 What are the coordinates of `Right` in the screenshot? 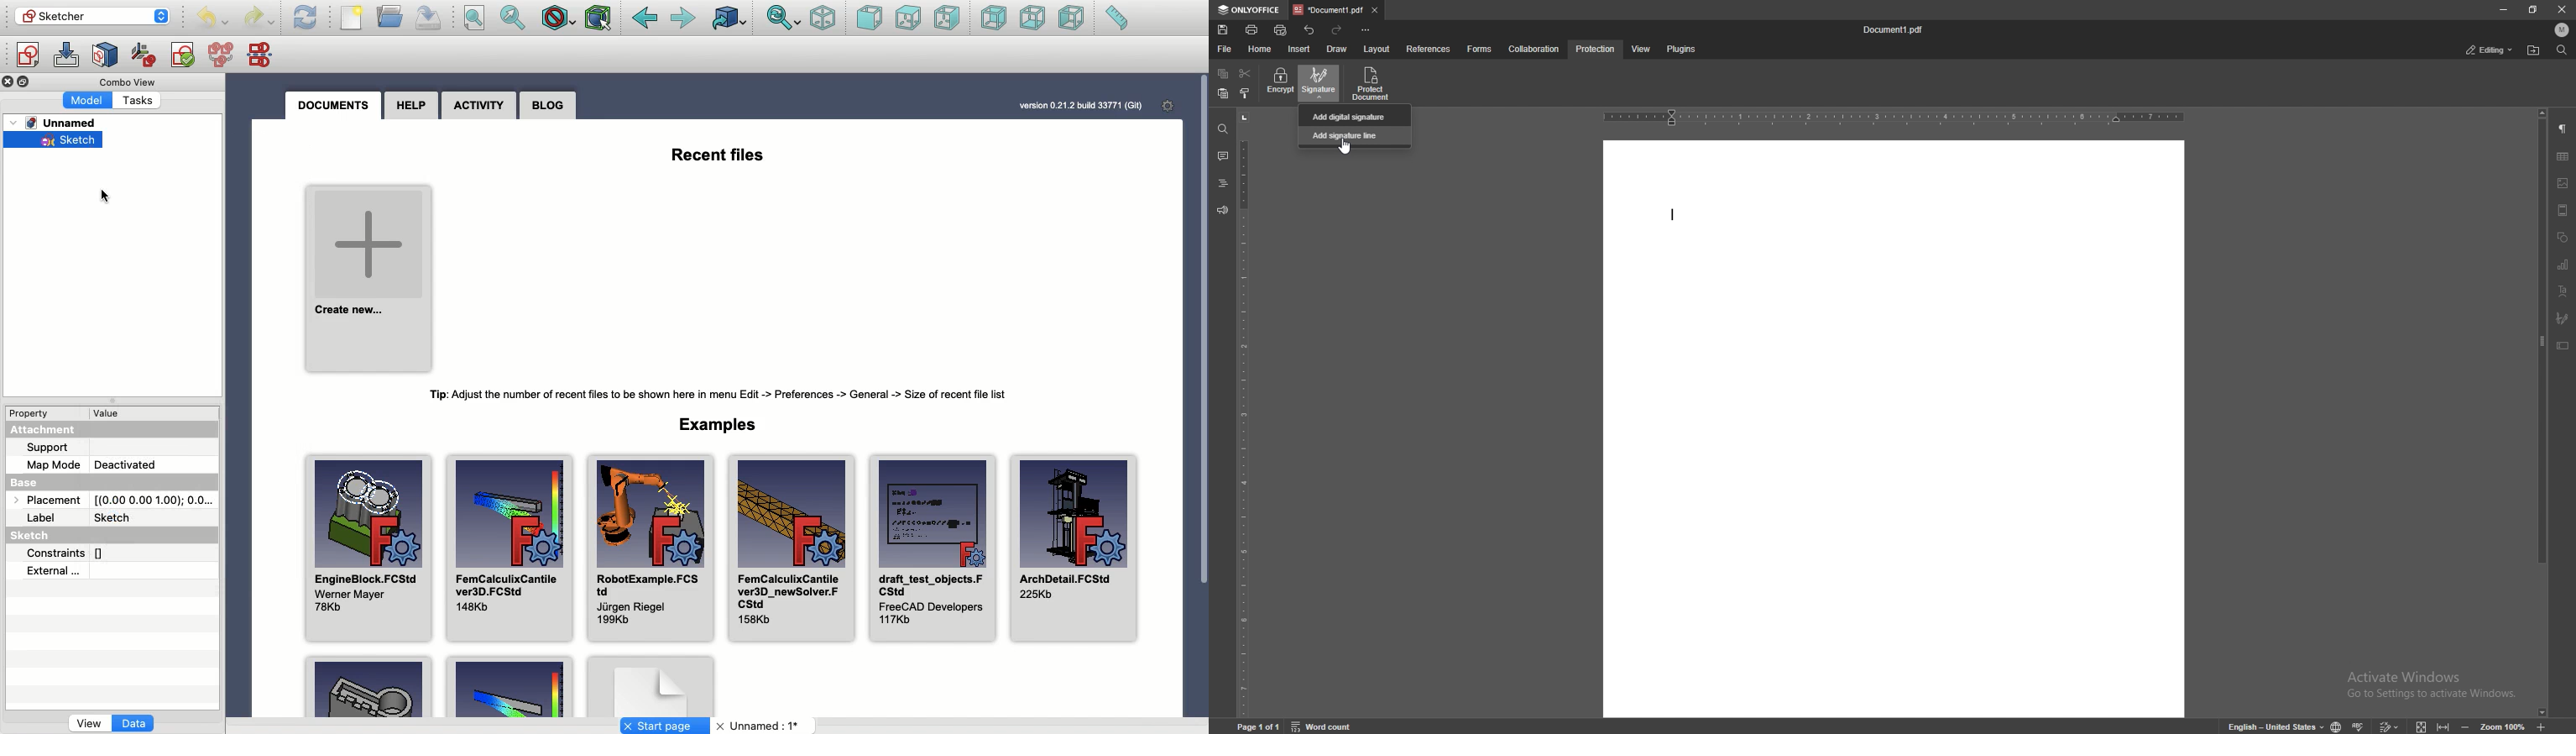 It's located at (946, 18).